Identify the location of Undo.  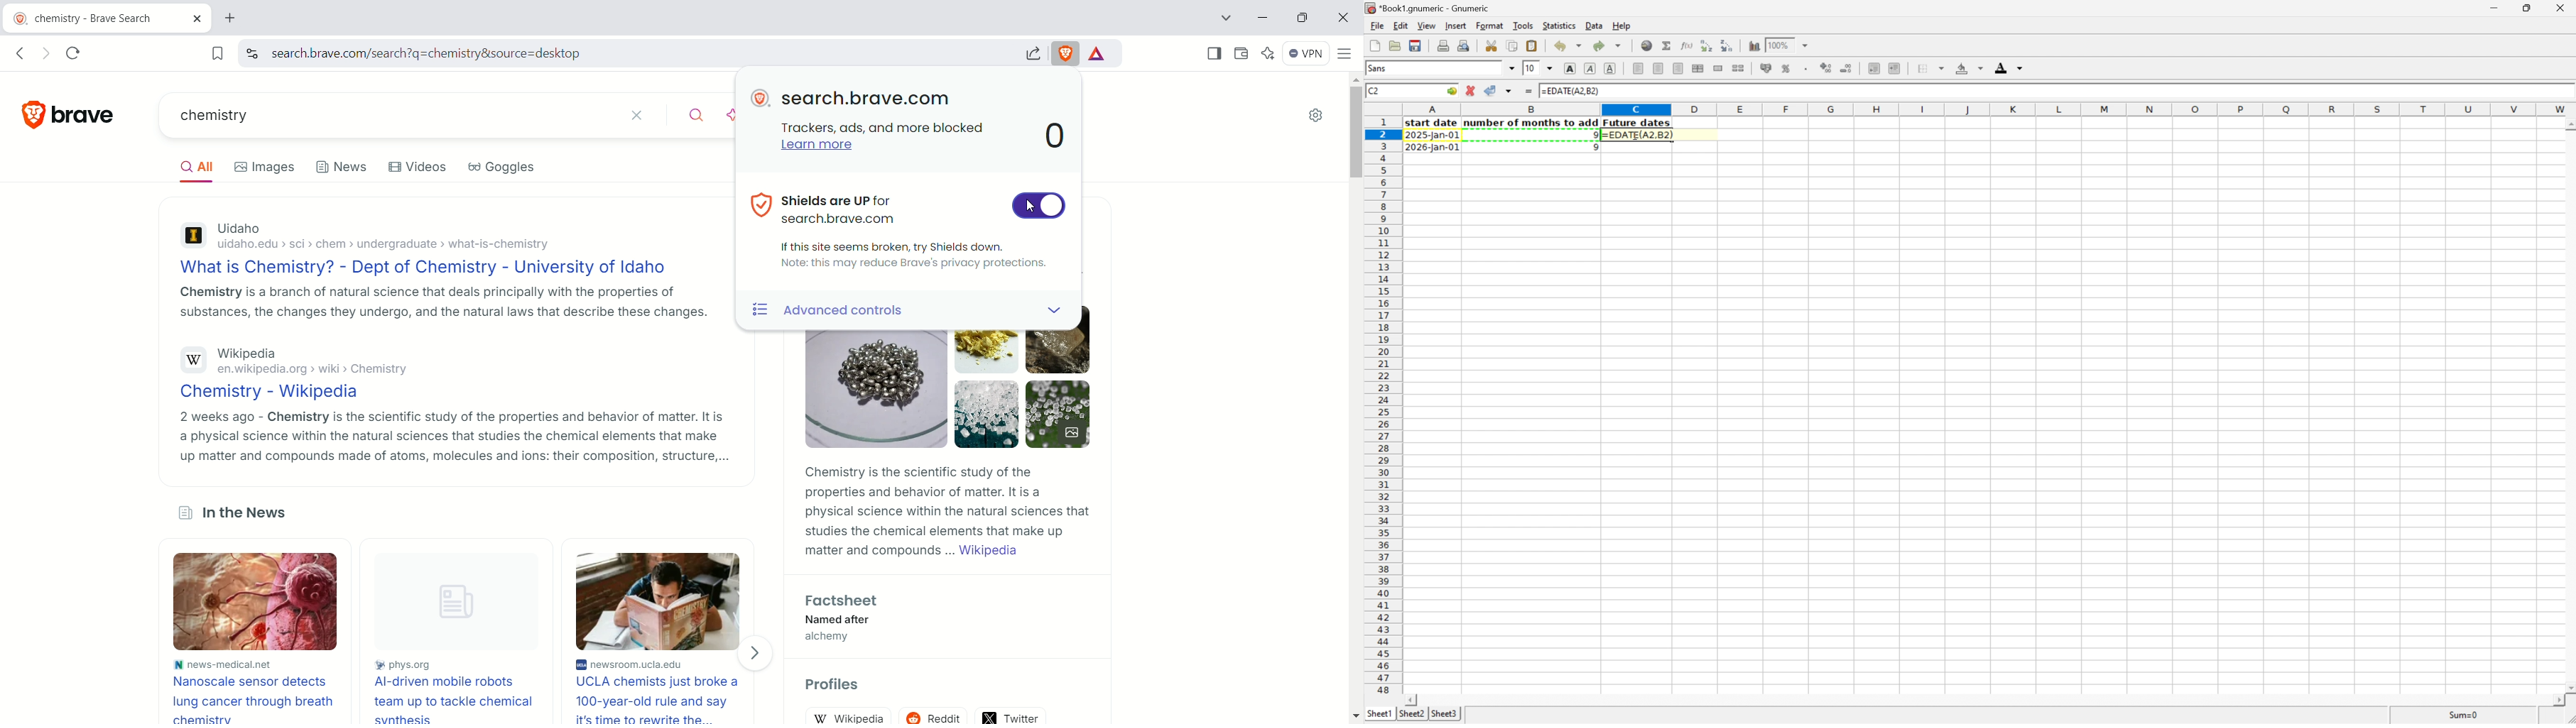
(1567, 46).